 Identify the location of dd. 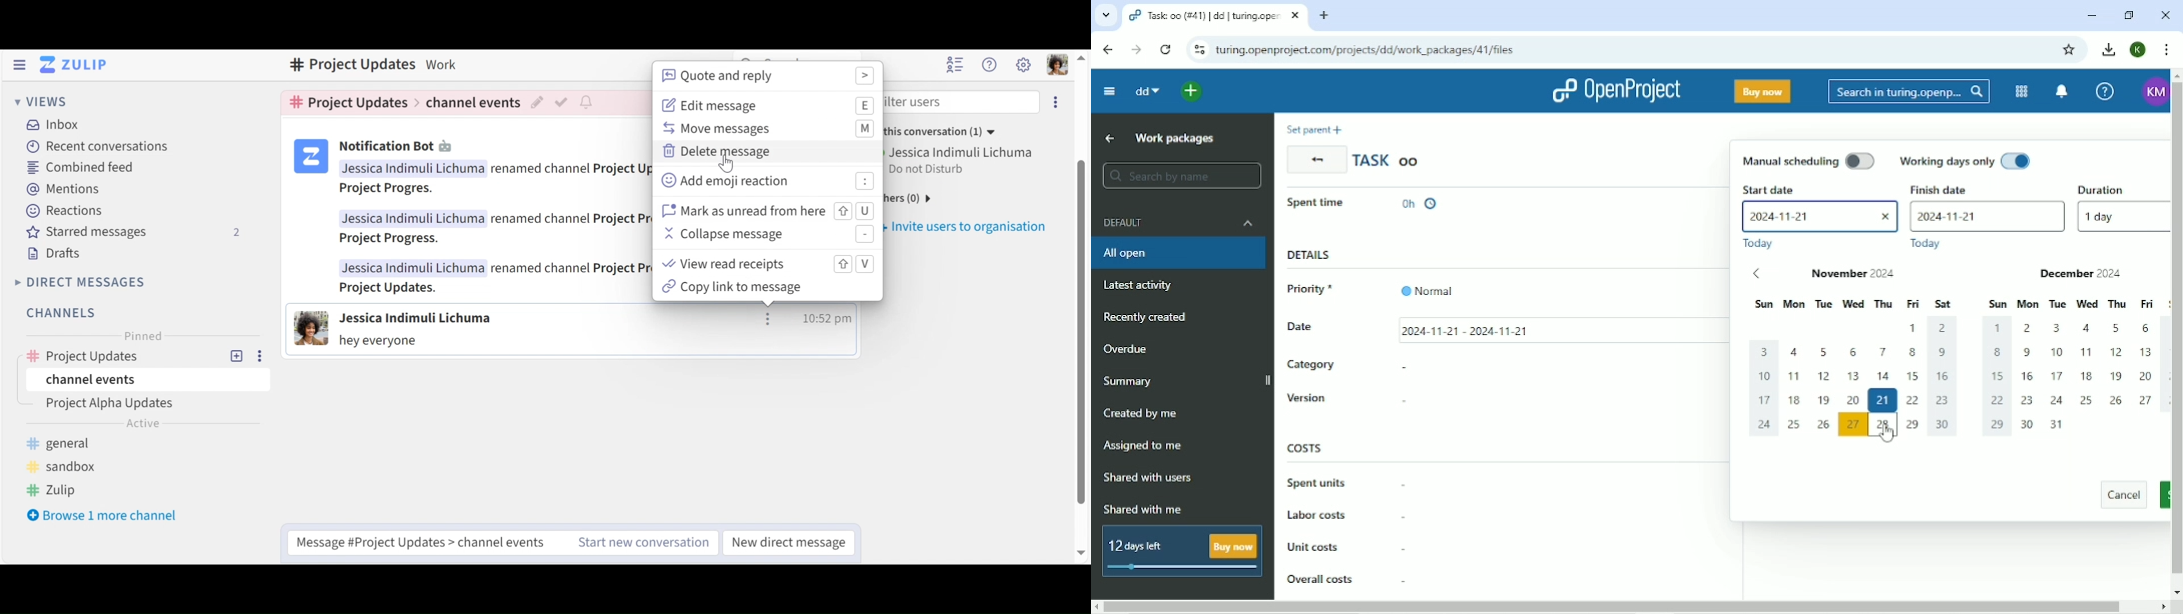
(1147, 91).